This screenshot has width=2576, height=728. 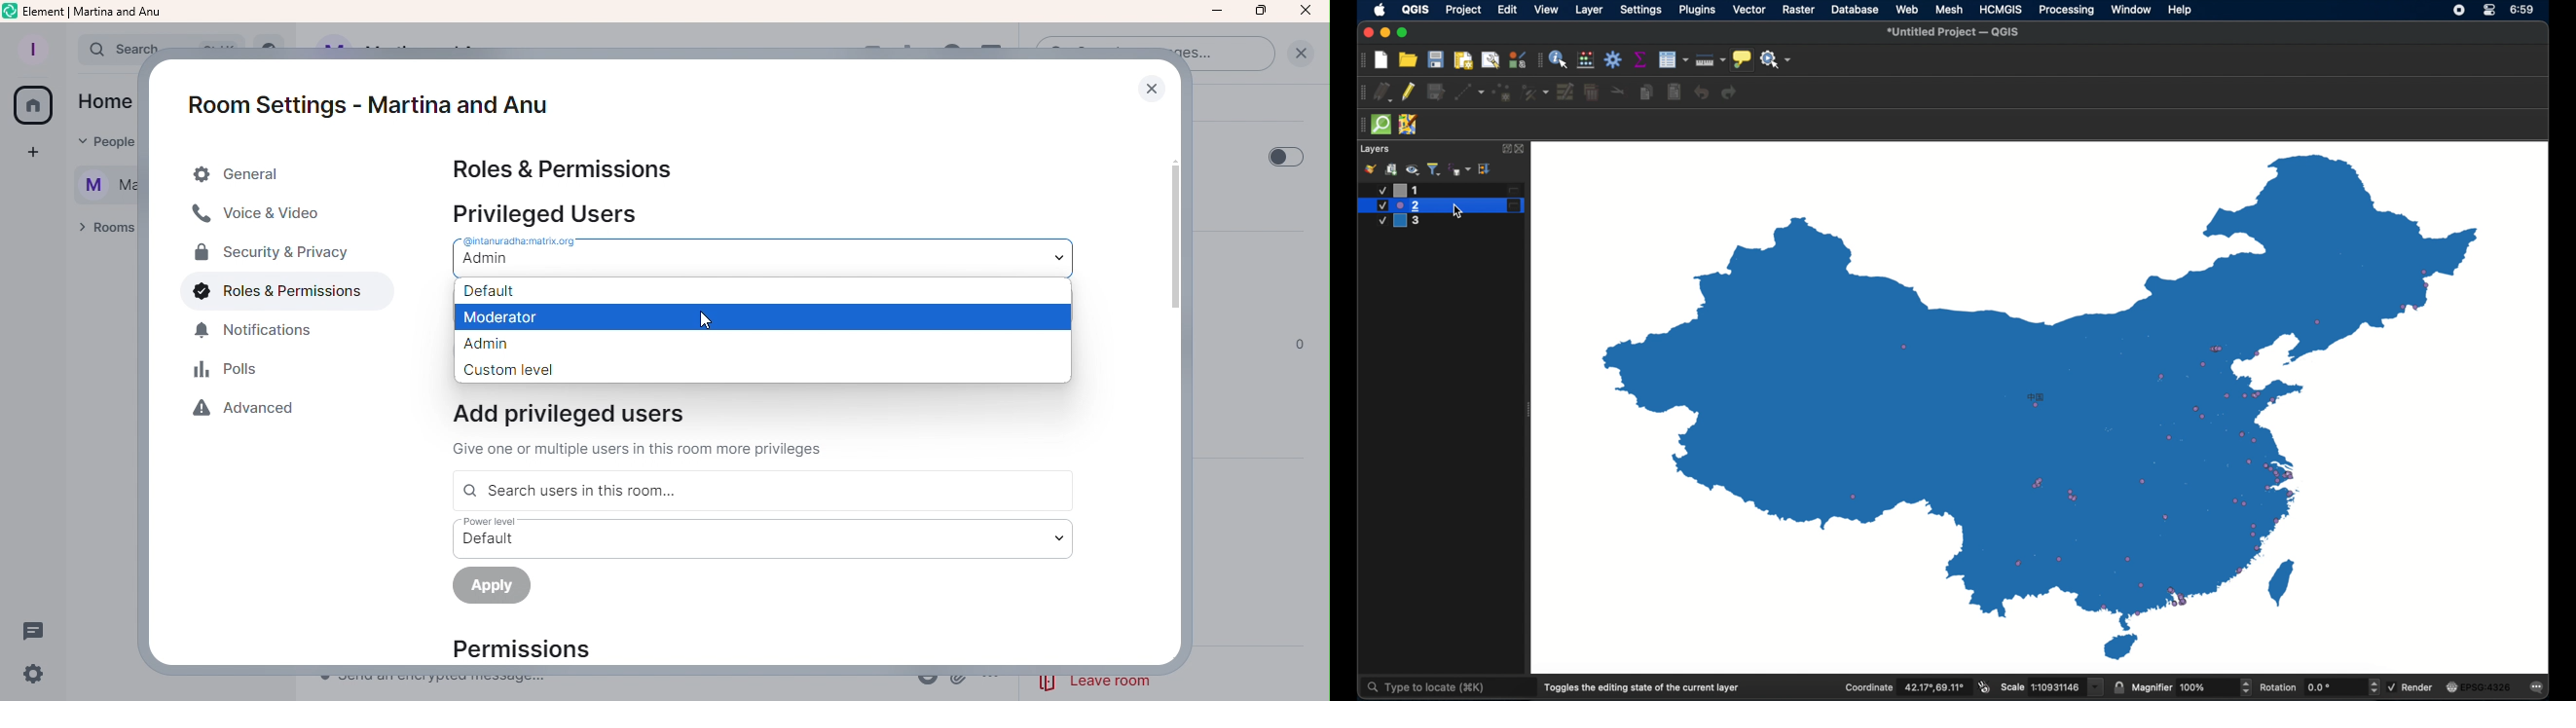 I want to click on Polls, so click(x=231, y=372).